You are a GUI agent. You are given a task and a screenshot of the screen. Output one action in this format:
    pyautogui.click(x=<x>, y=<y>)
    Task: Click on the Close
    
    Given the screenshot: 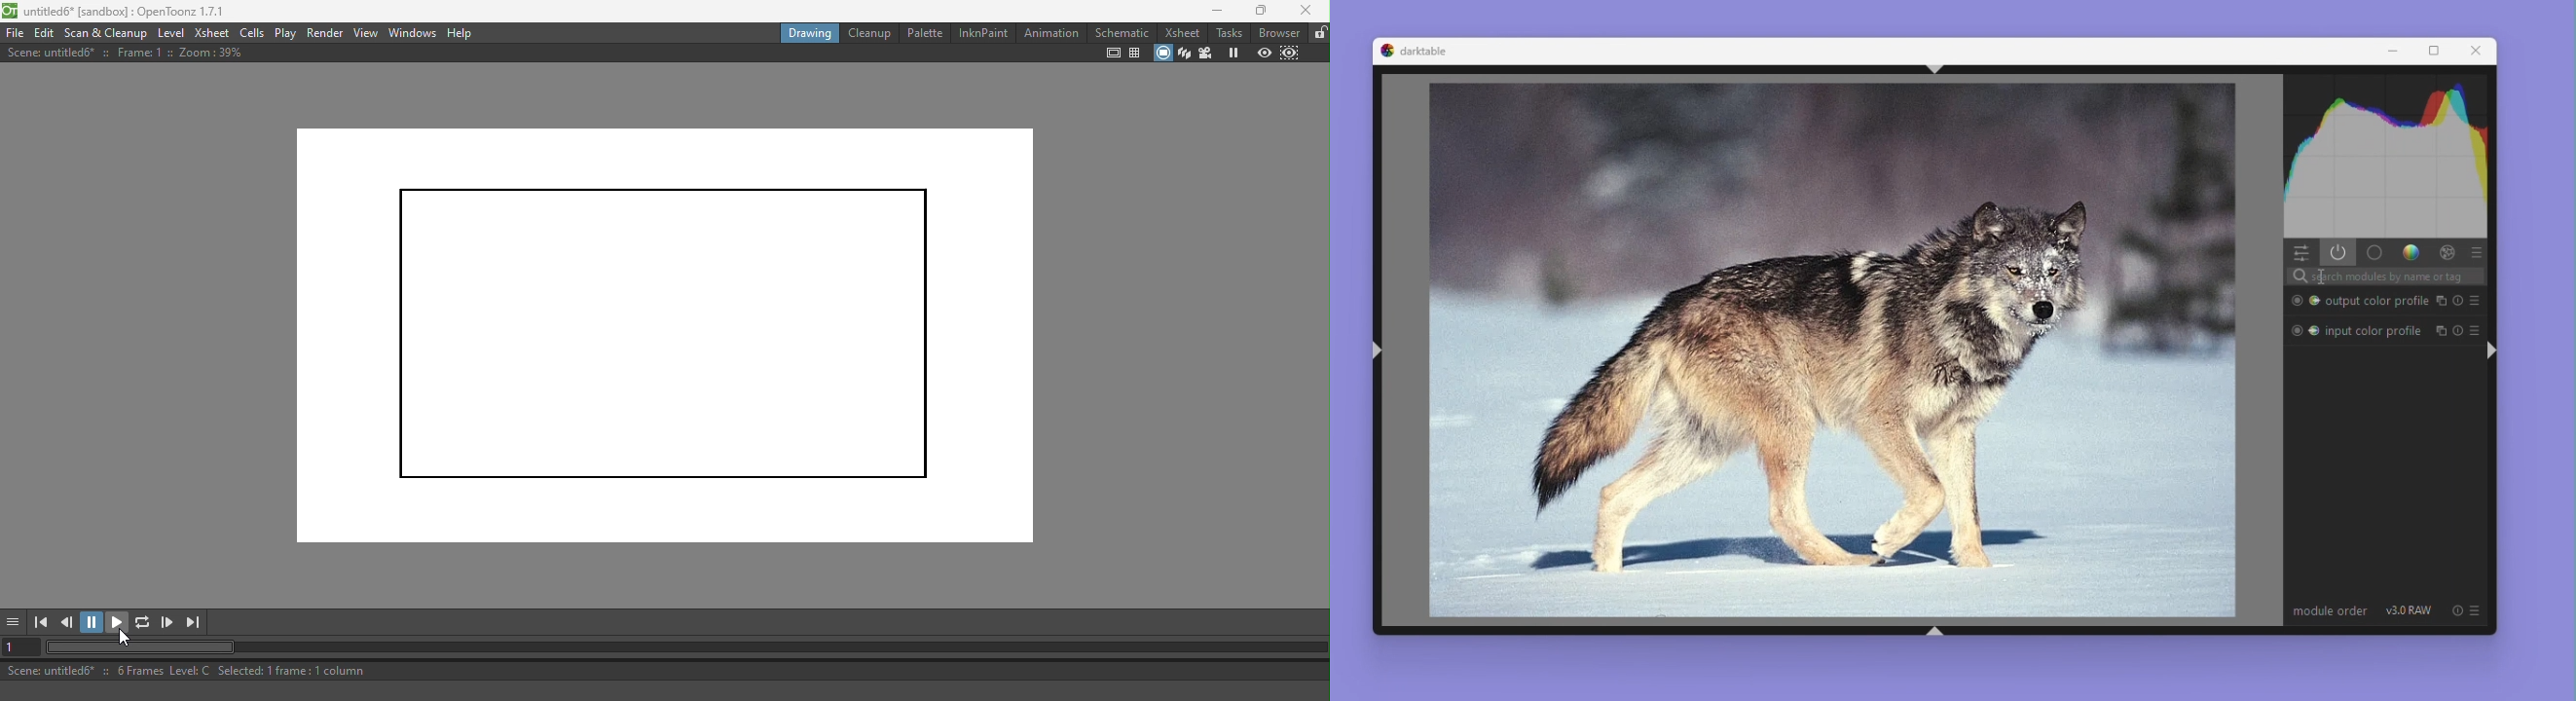 What is the action you would take?
    pyautogui.click(x=2478, y=52)
    